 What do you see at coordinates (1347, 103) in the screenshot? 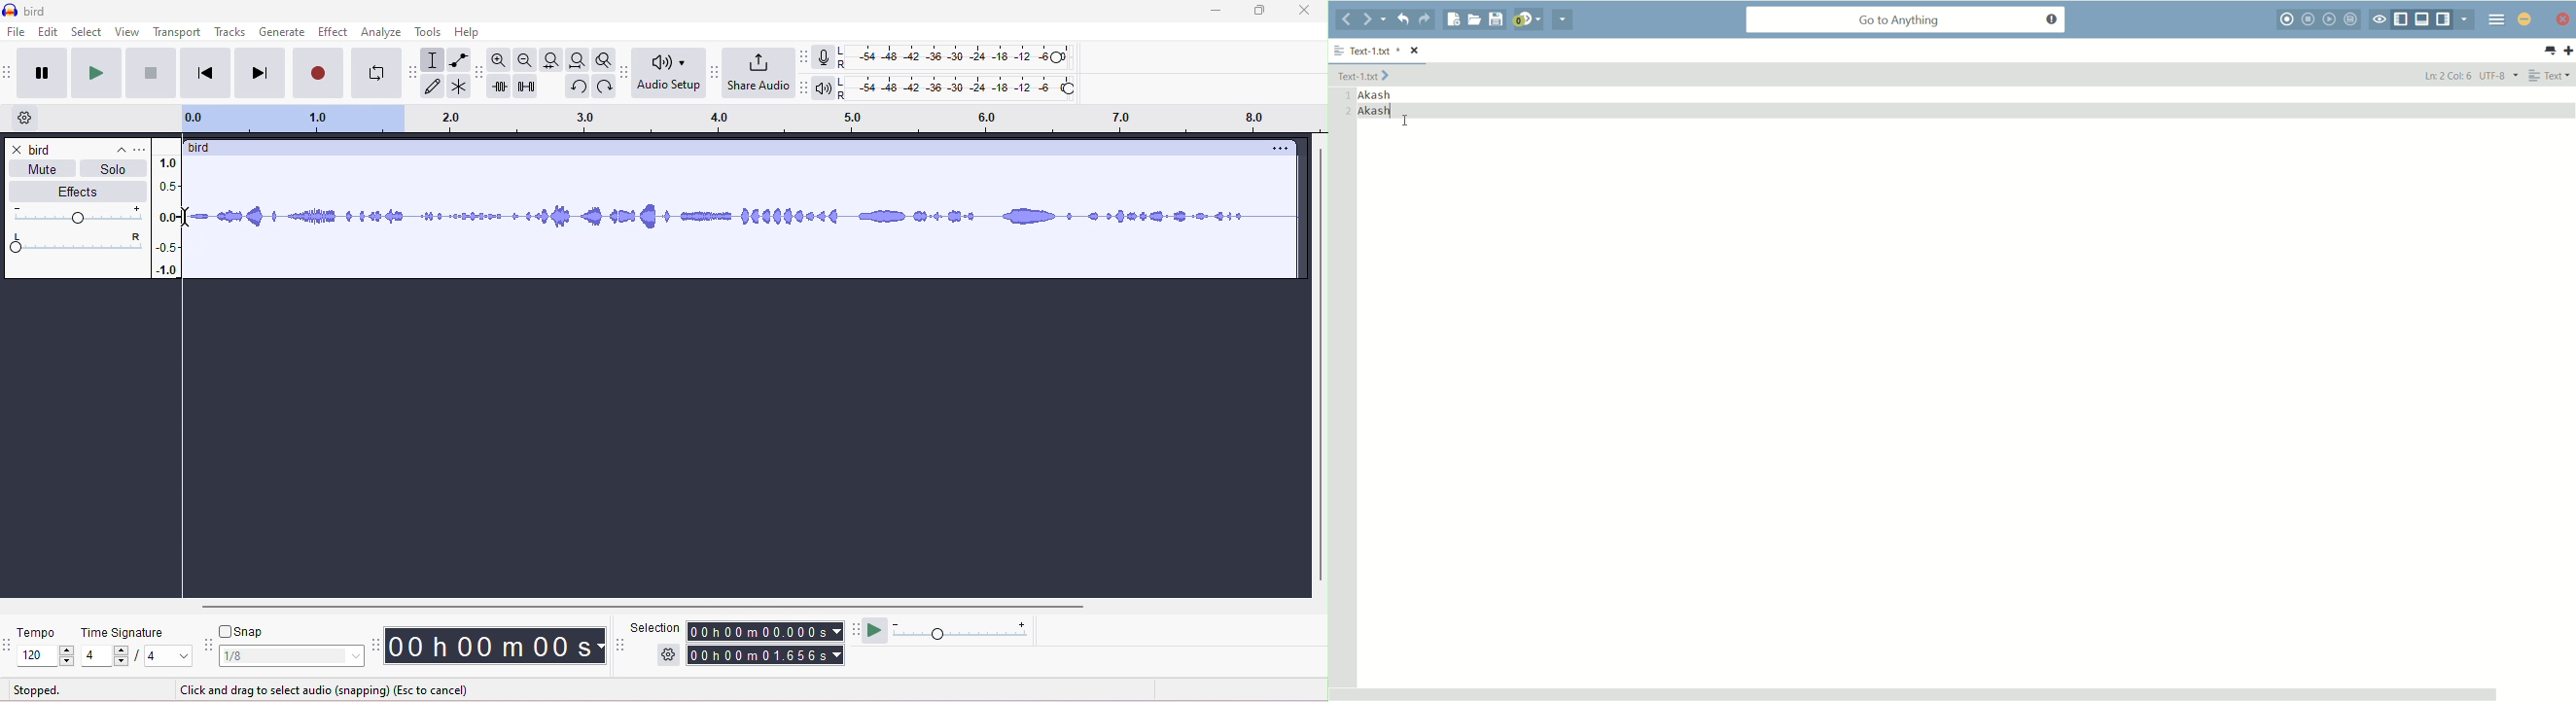
I see `line number` at bounding box center [1347, 103].